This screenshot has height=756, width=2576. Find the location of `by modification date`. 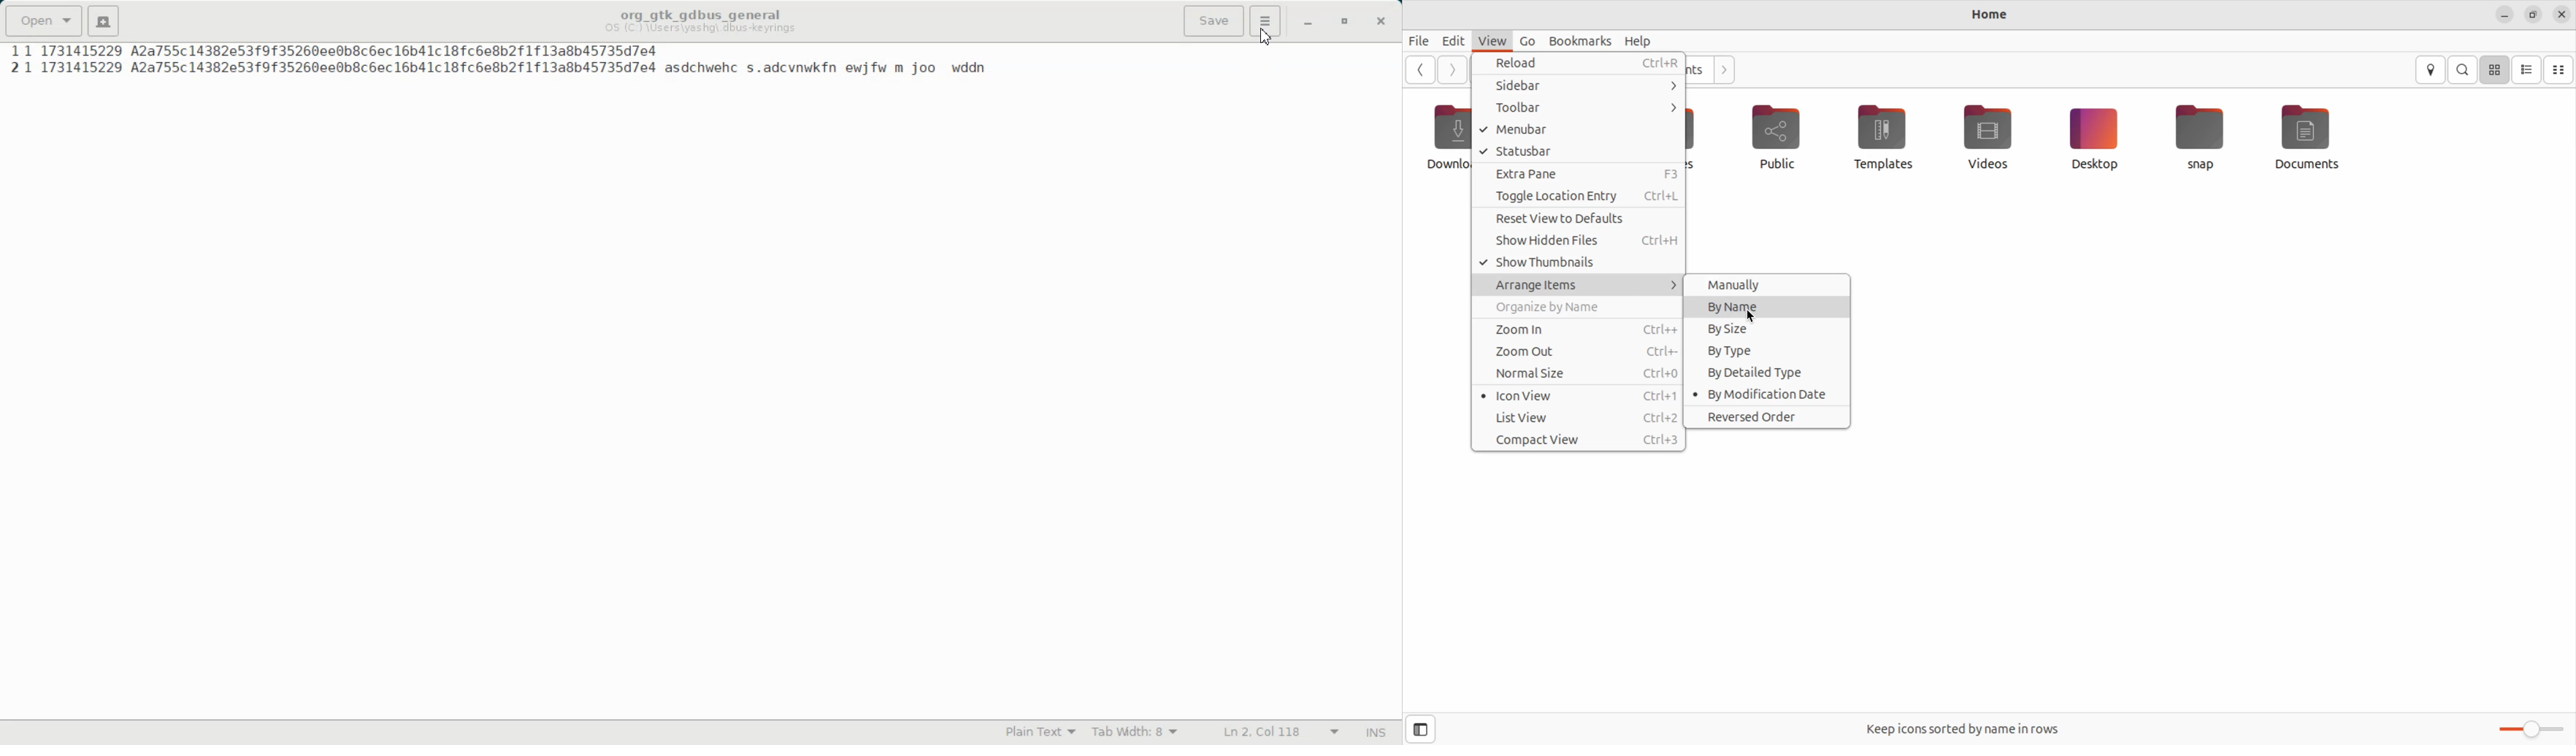

by modification date is located at coordinates (1765, 395).